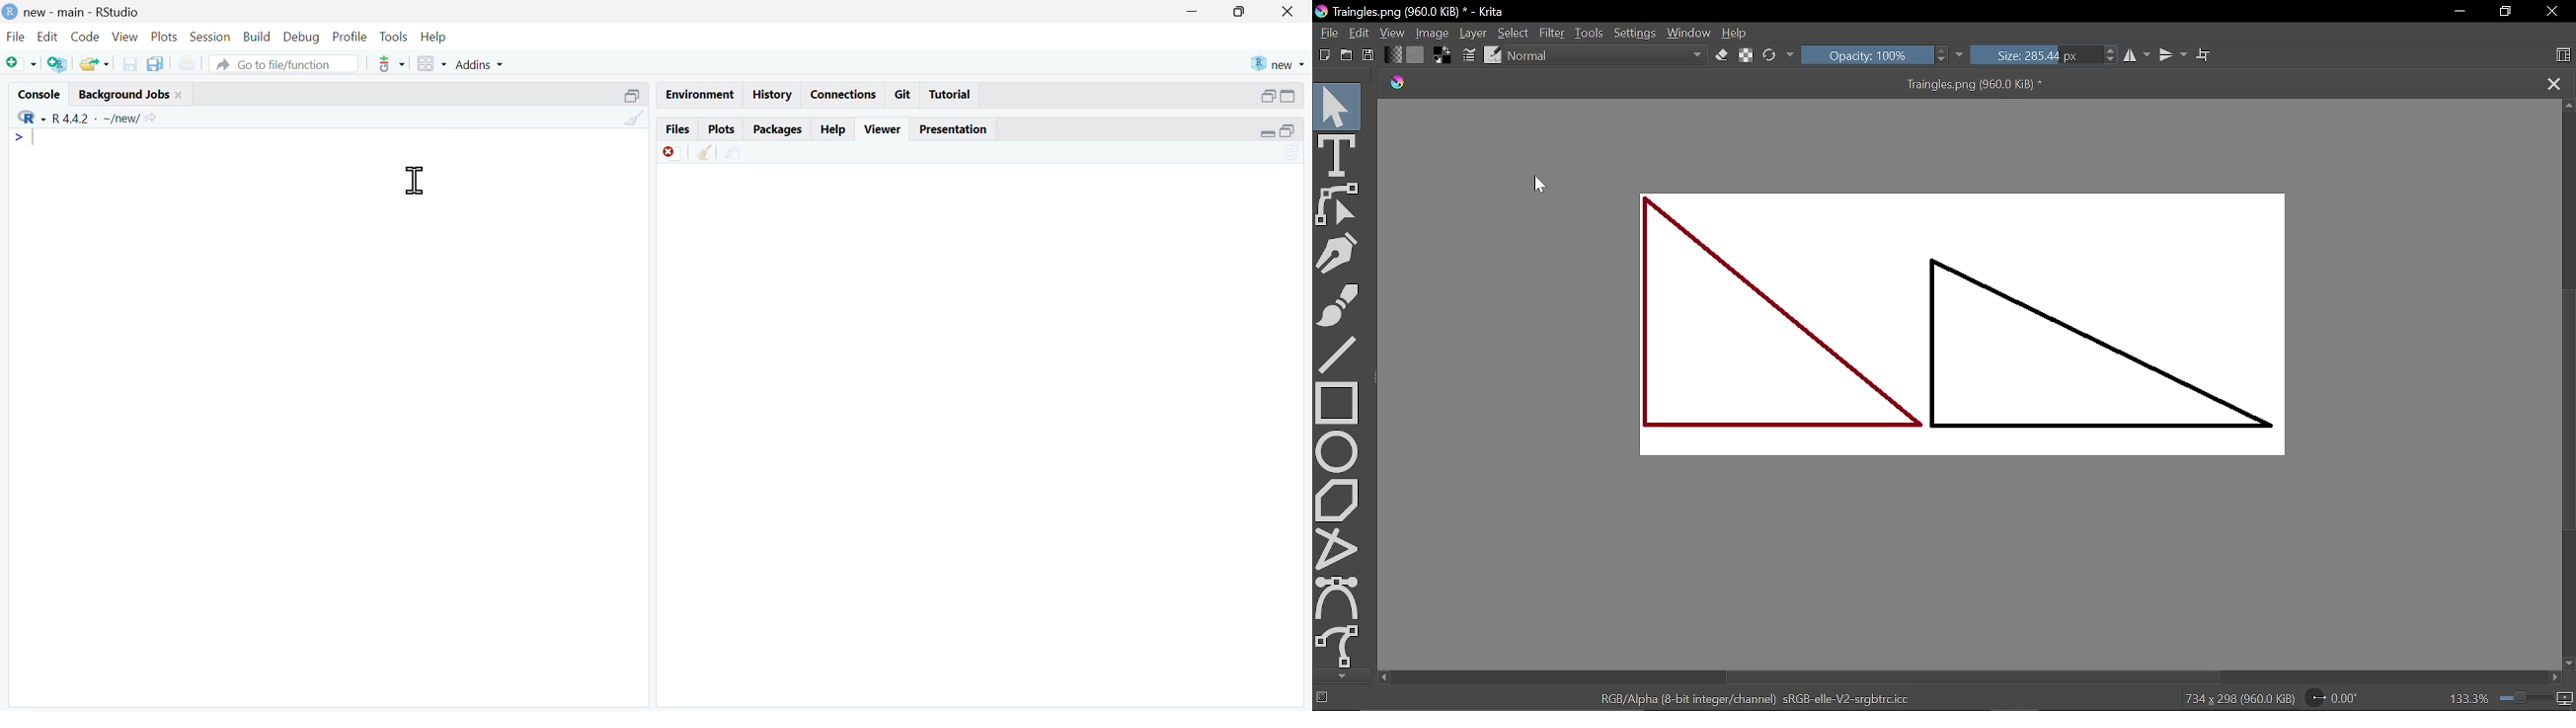 The image size is (2576, 728). Describe the element at coordinates (2549, 12) in the screenshot. I see `Close` at that location.